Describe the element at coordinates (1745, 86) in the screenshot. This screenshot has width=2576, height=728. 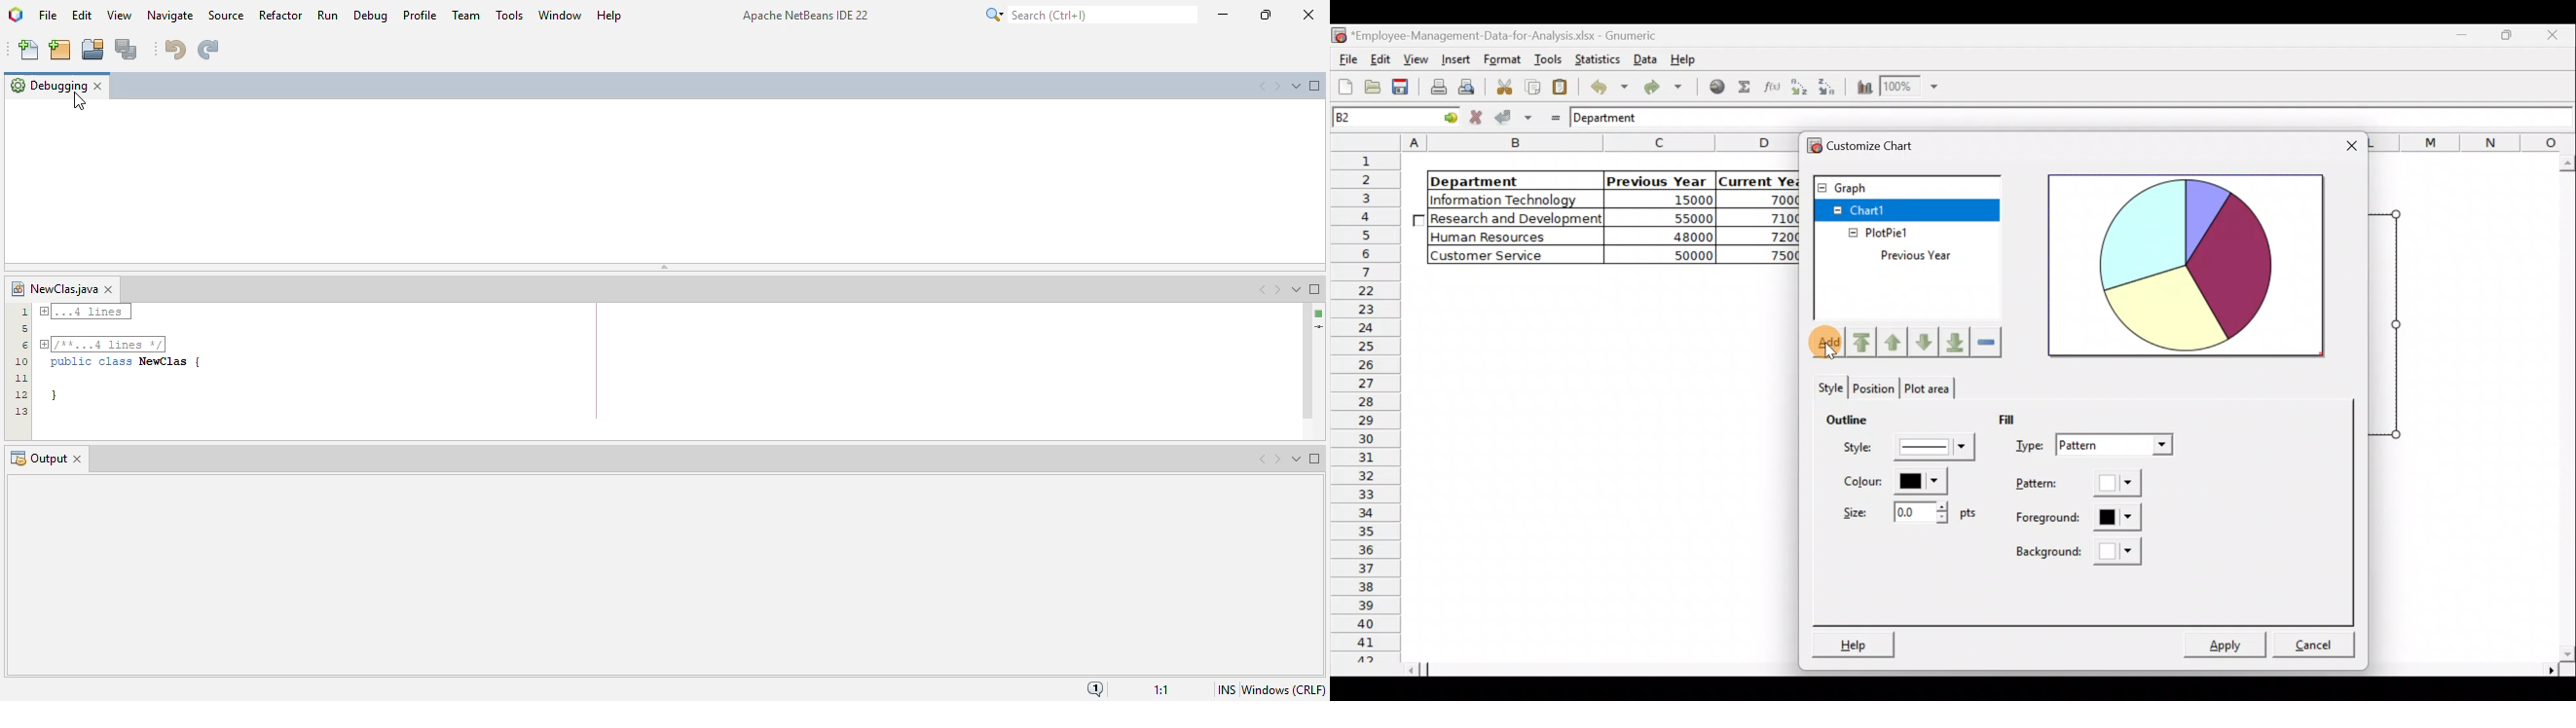
I see `Sum into the current cell` at that location.